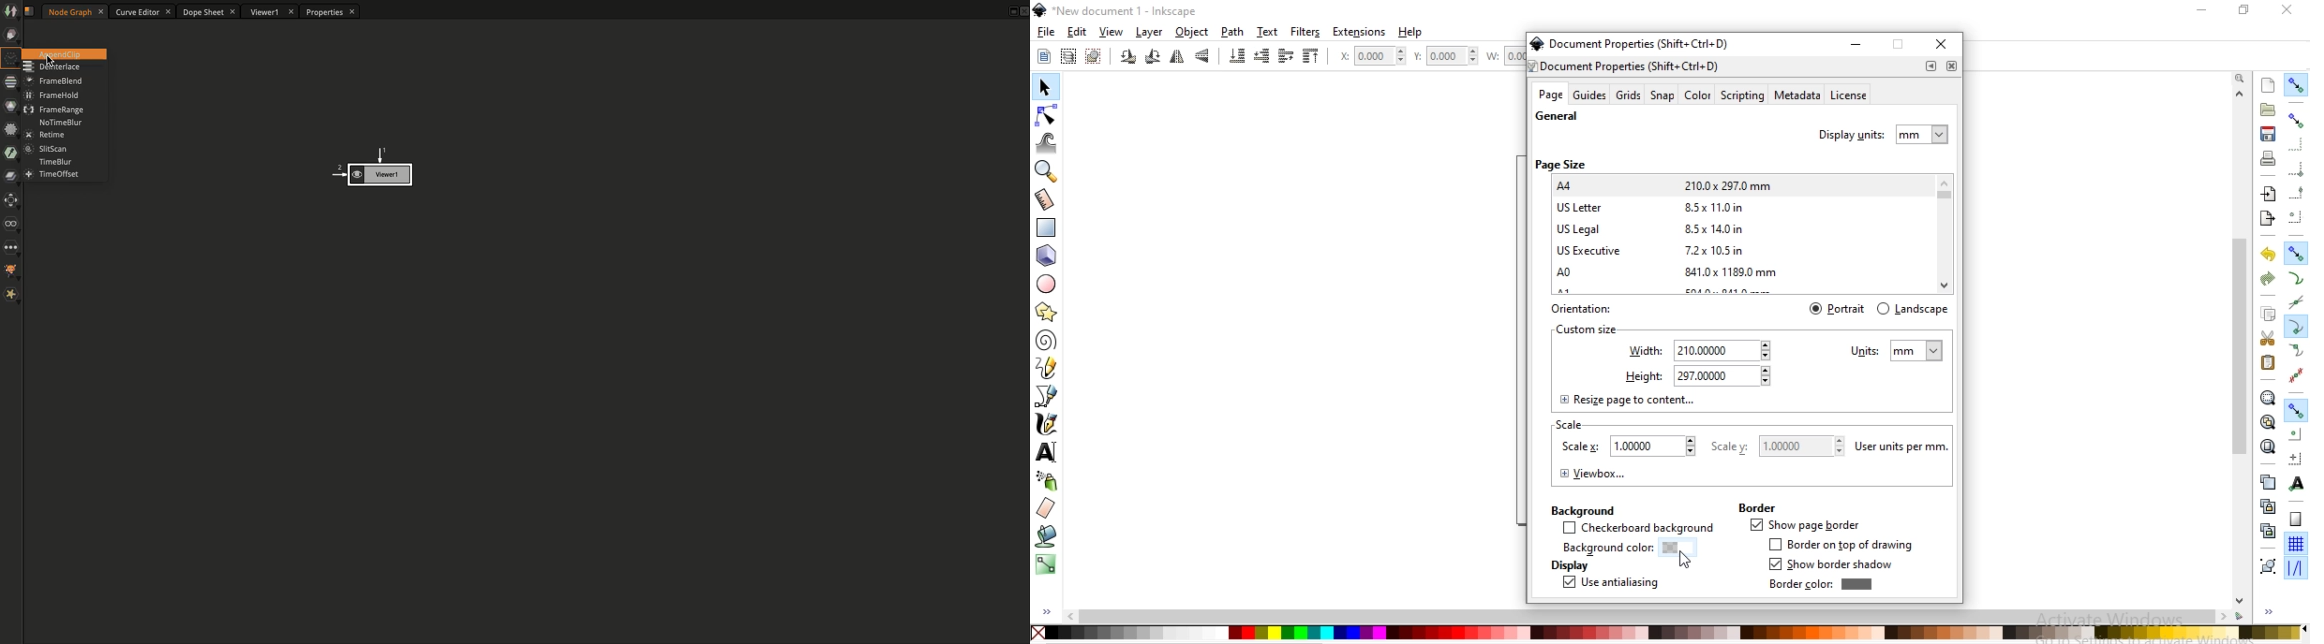  I want to click on zoom to fit page, so click(2267, 446).